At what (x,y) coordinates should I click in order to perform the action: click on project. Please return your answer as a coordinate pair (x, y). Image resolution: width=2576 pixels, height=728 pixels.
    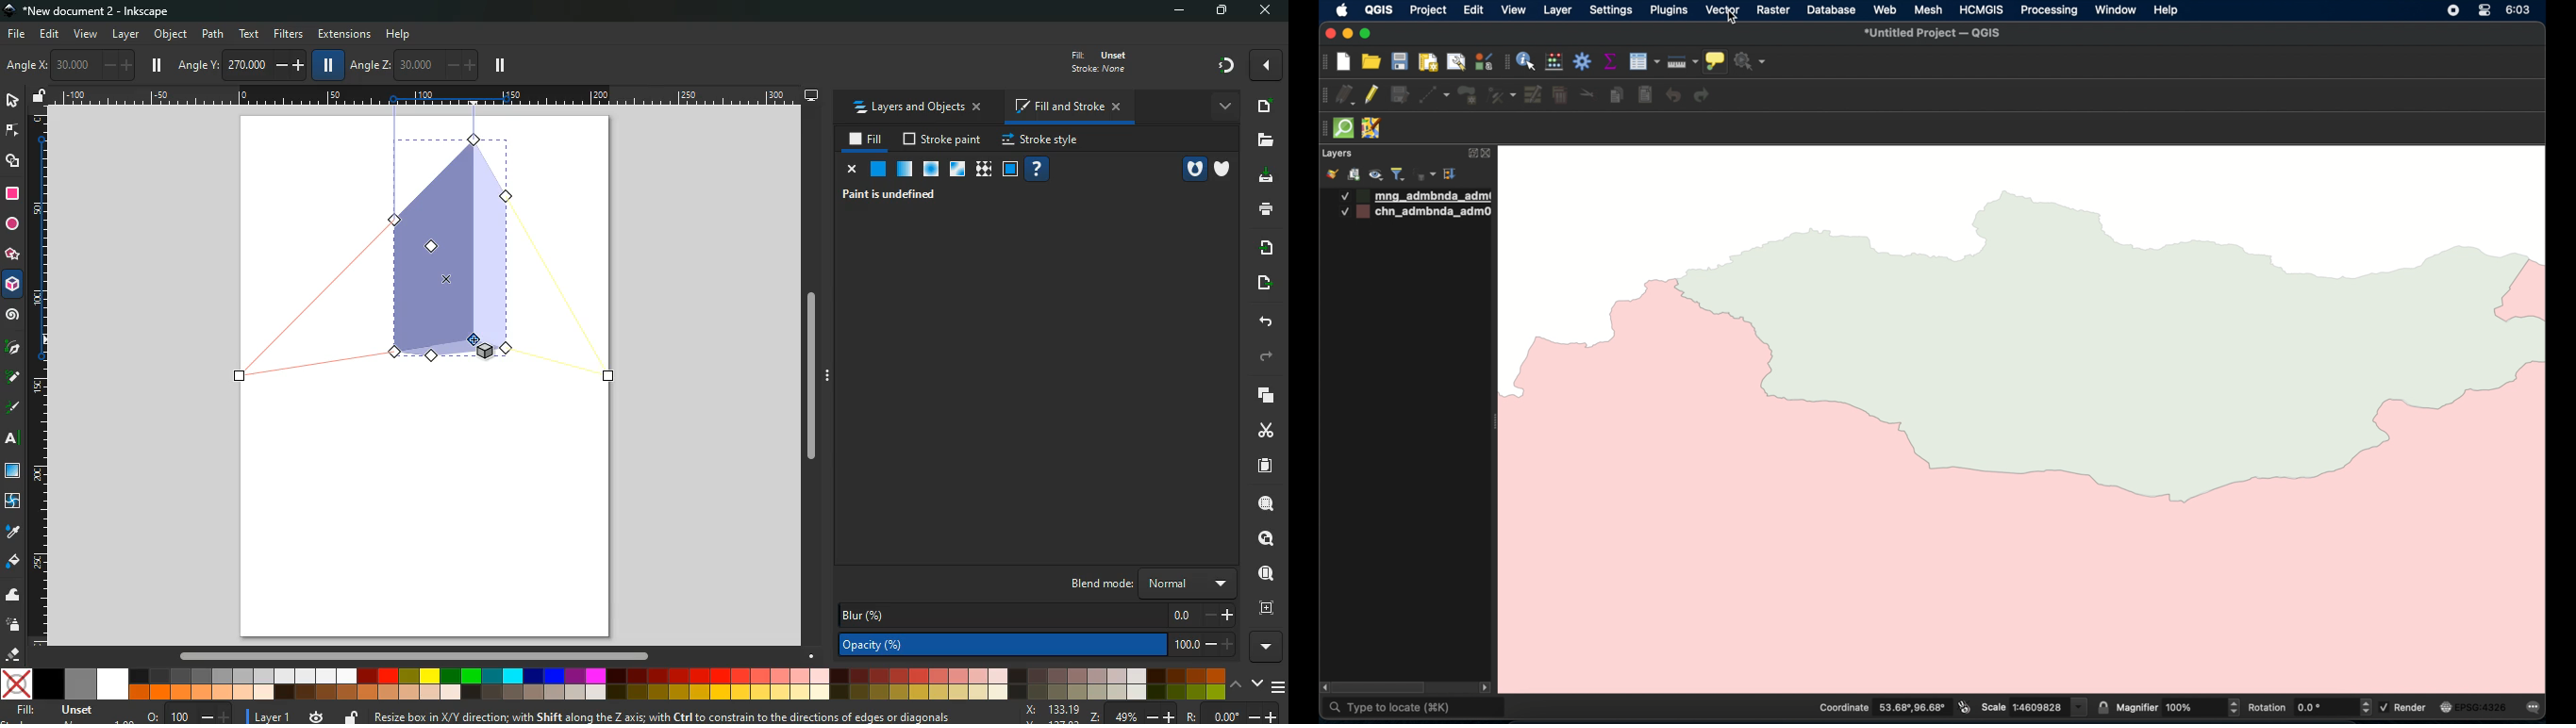
    Looking at the image, I should click on (1427, 11).